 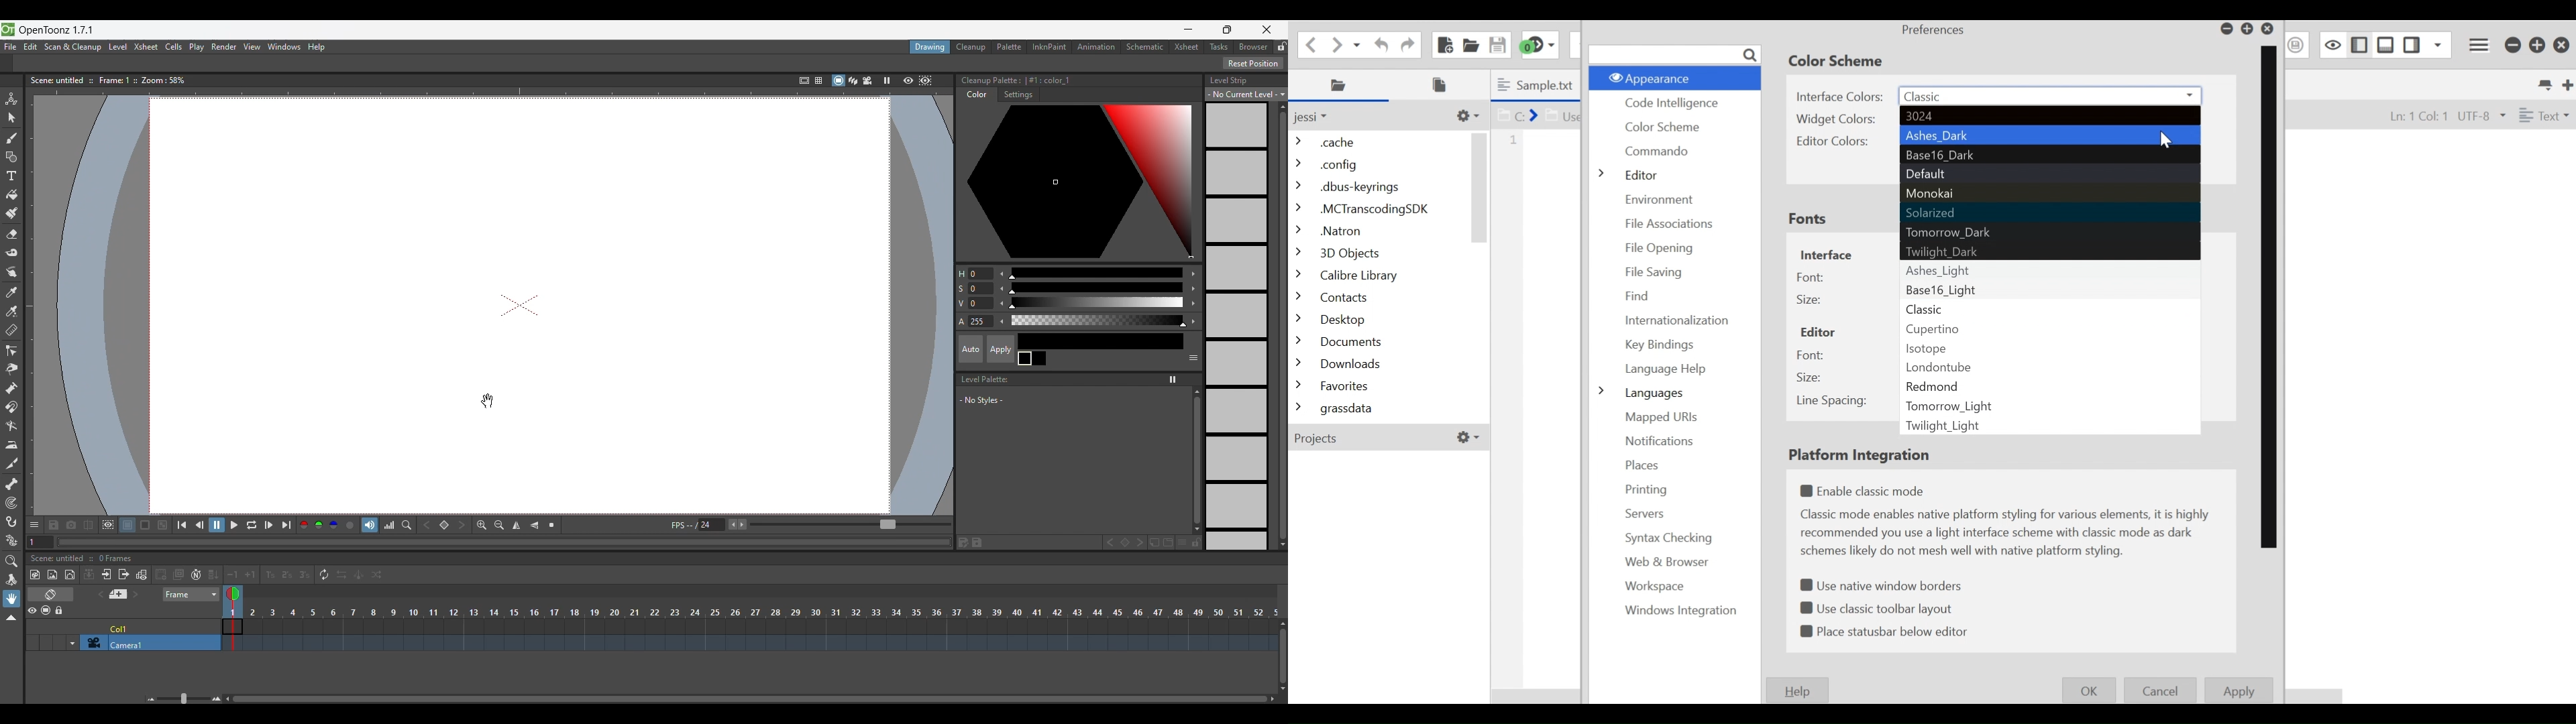 I want to click on Monokai, so click(x=2051, y=194).